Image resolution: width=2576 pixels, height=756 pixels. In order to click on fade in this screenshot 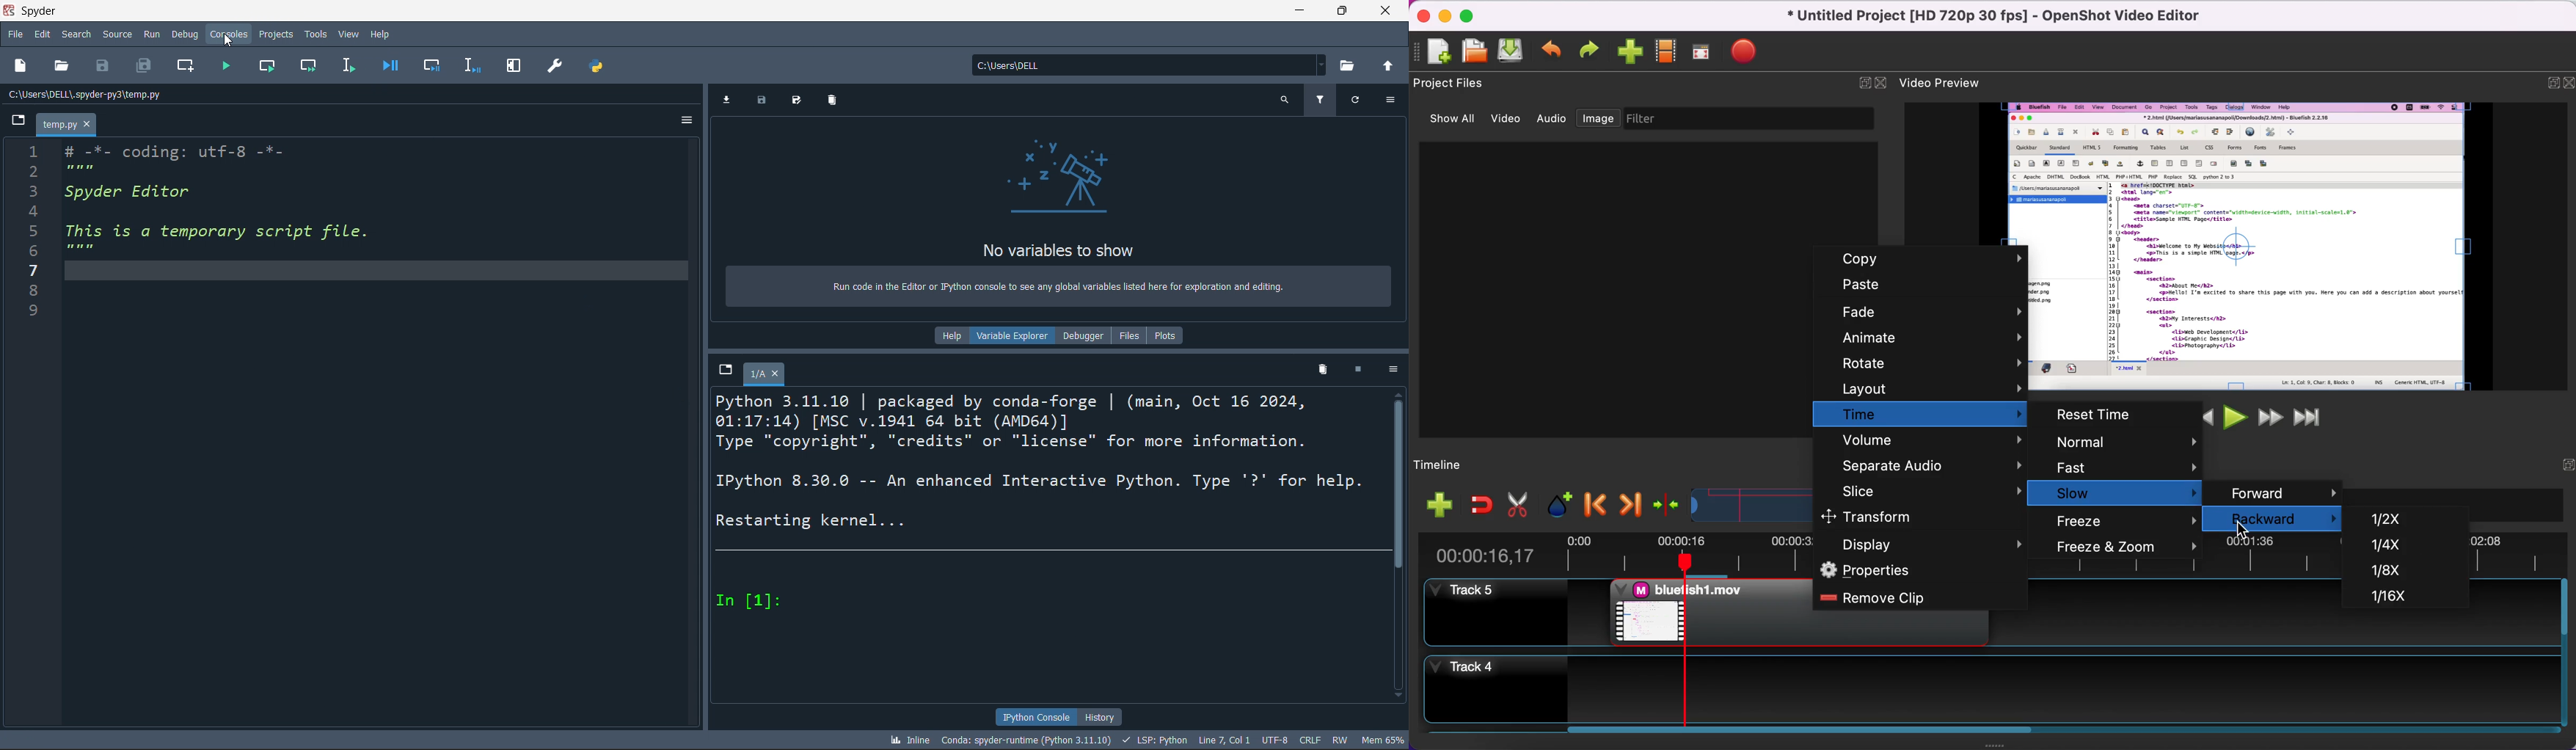, I will do `click(1923, 311)`.